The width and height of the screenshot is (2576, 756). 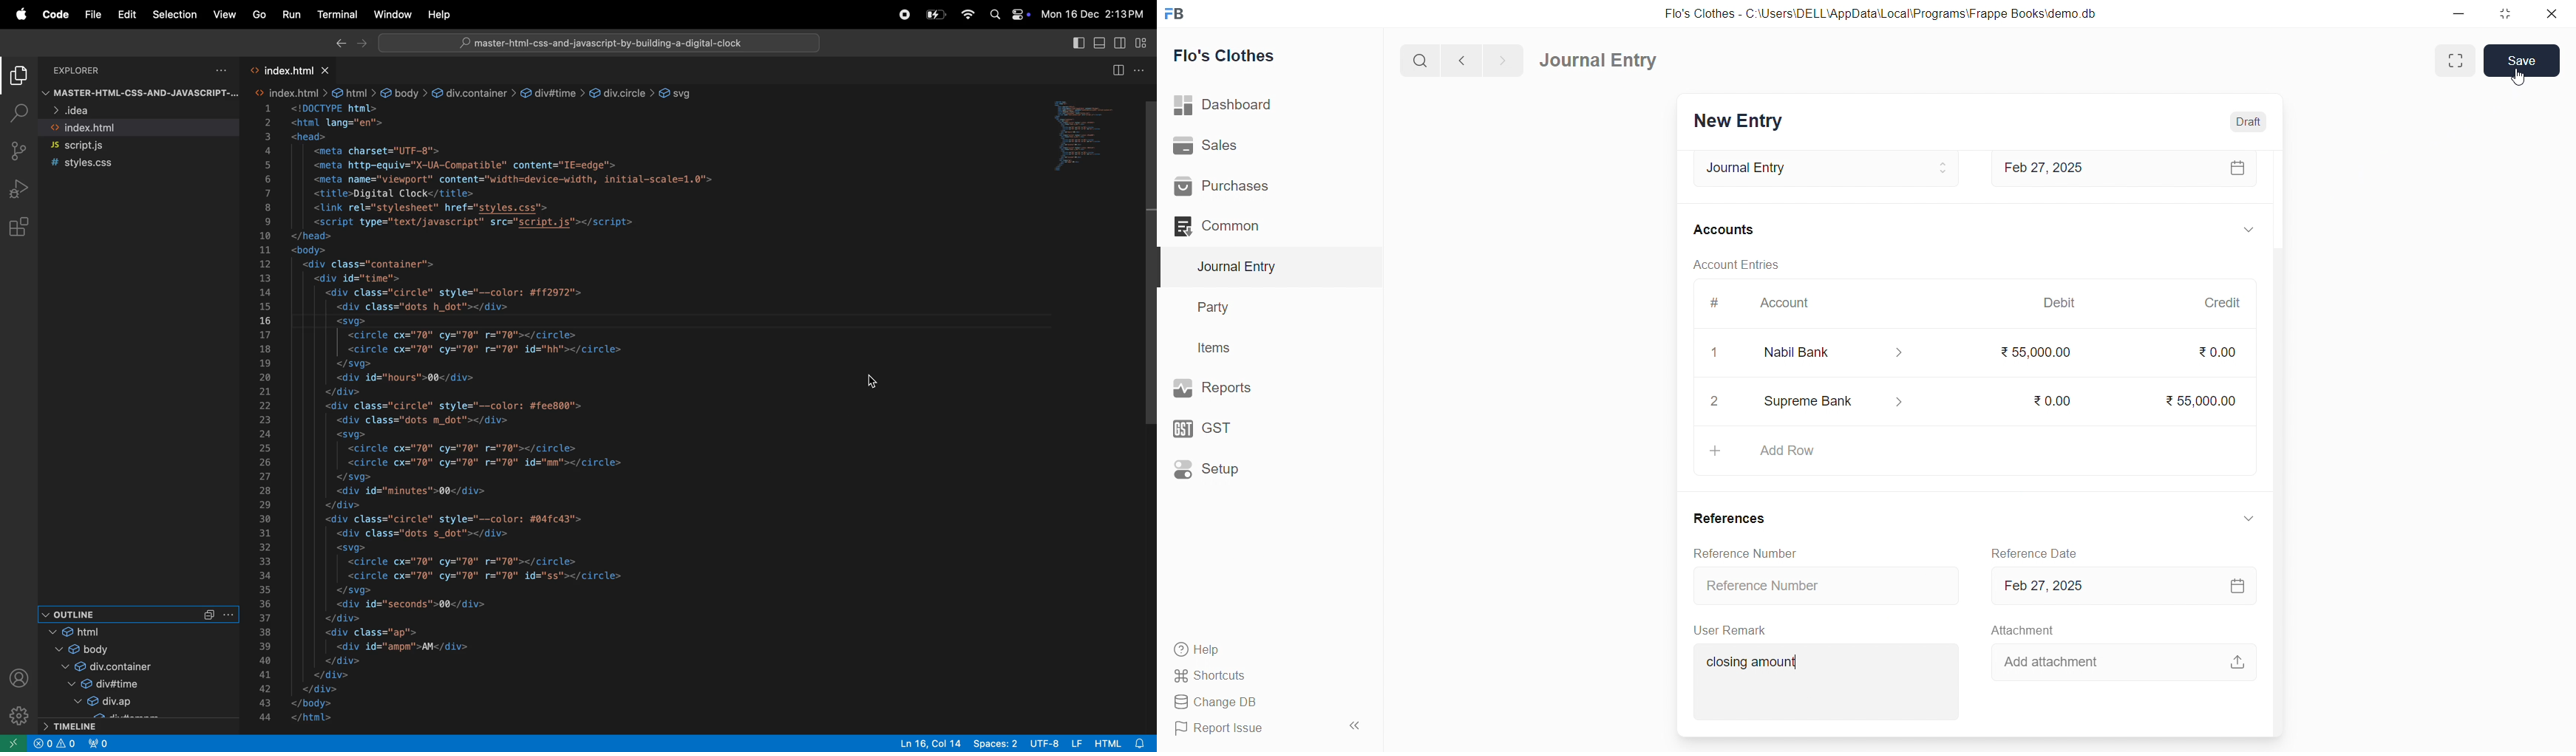 What do you see at coordinates (1078, 42) in the screenshot?
I see `toggle primary side bar` at bounding box center [1078, 42].